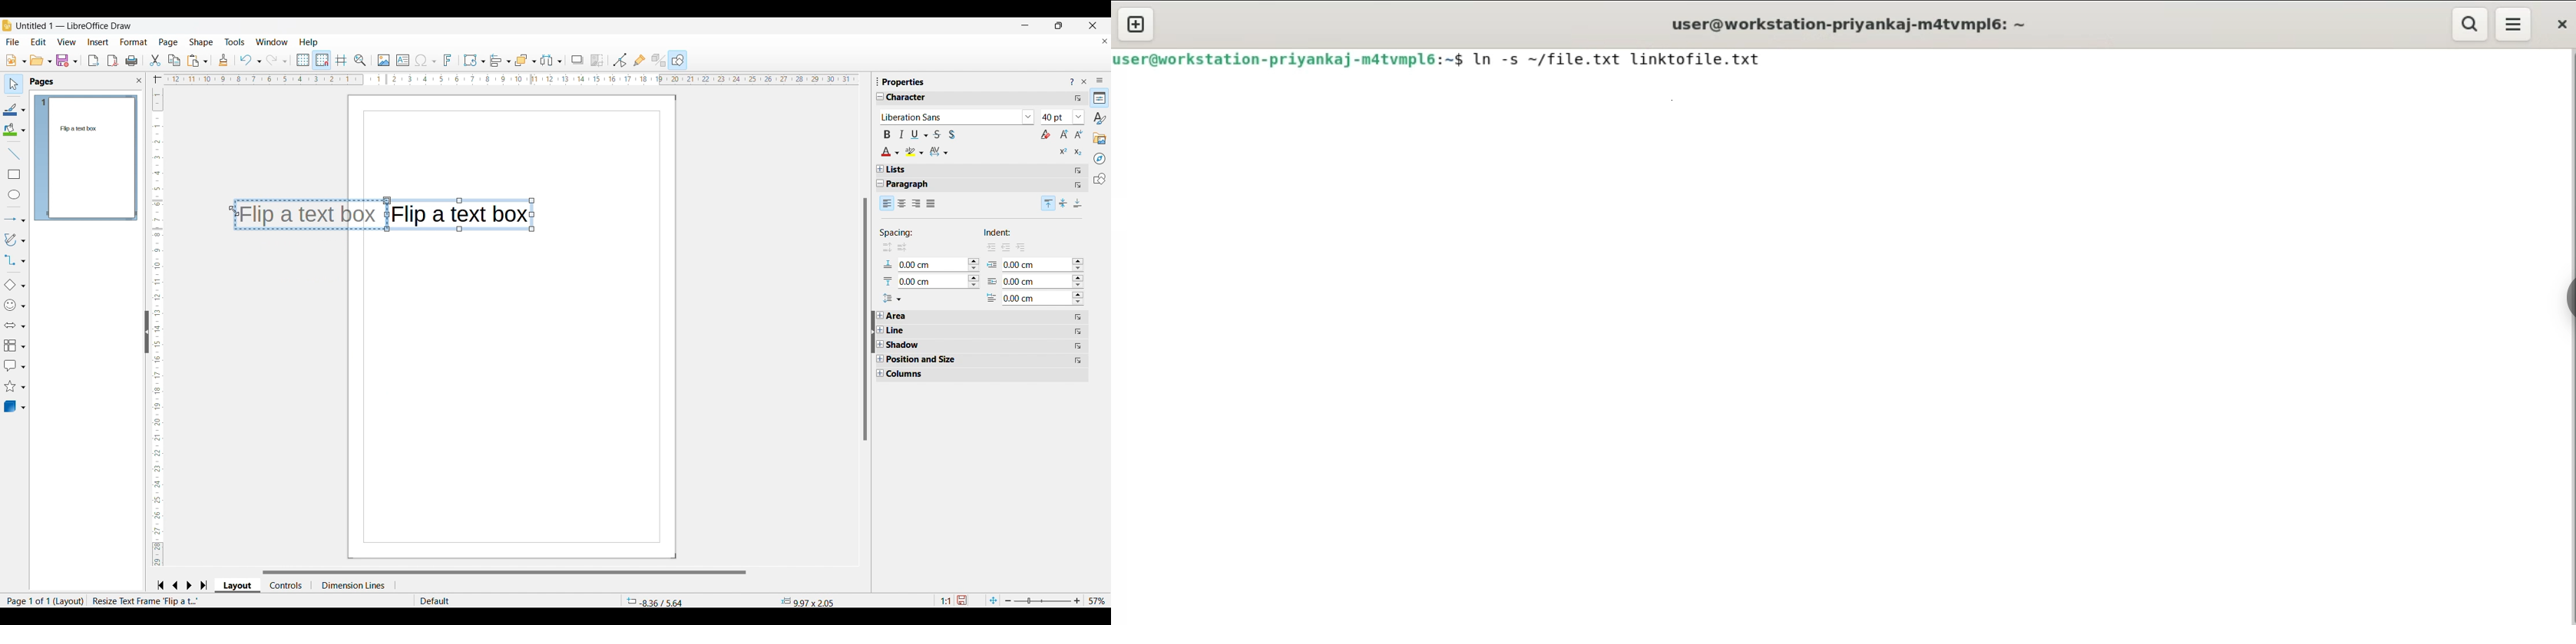 Image resolution: width=2576 pixels, height=644 pixels. Describe the element at coordinates (1064, 151) in the screenshot. I see `Super script ` at that location.